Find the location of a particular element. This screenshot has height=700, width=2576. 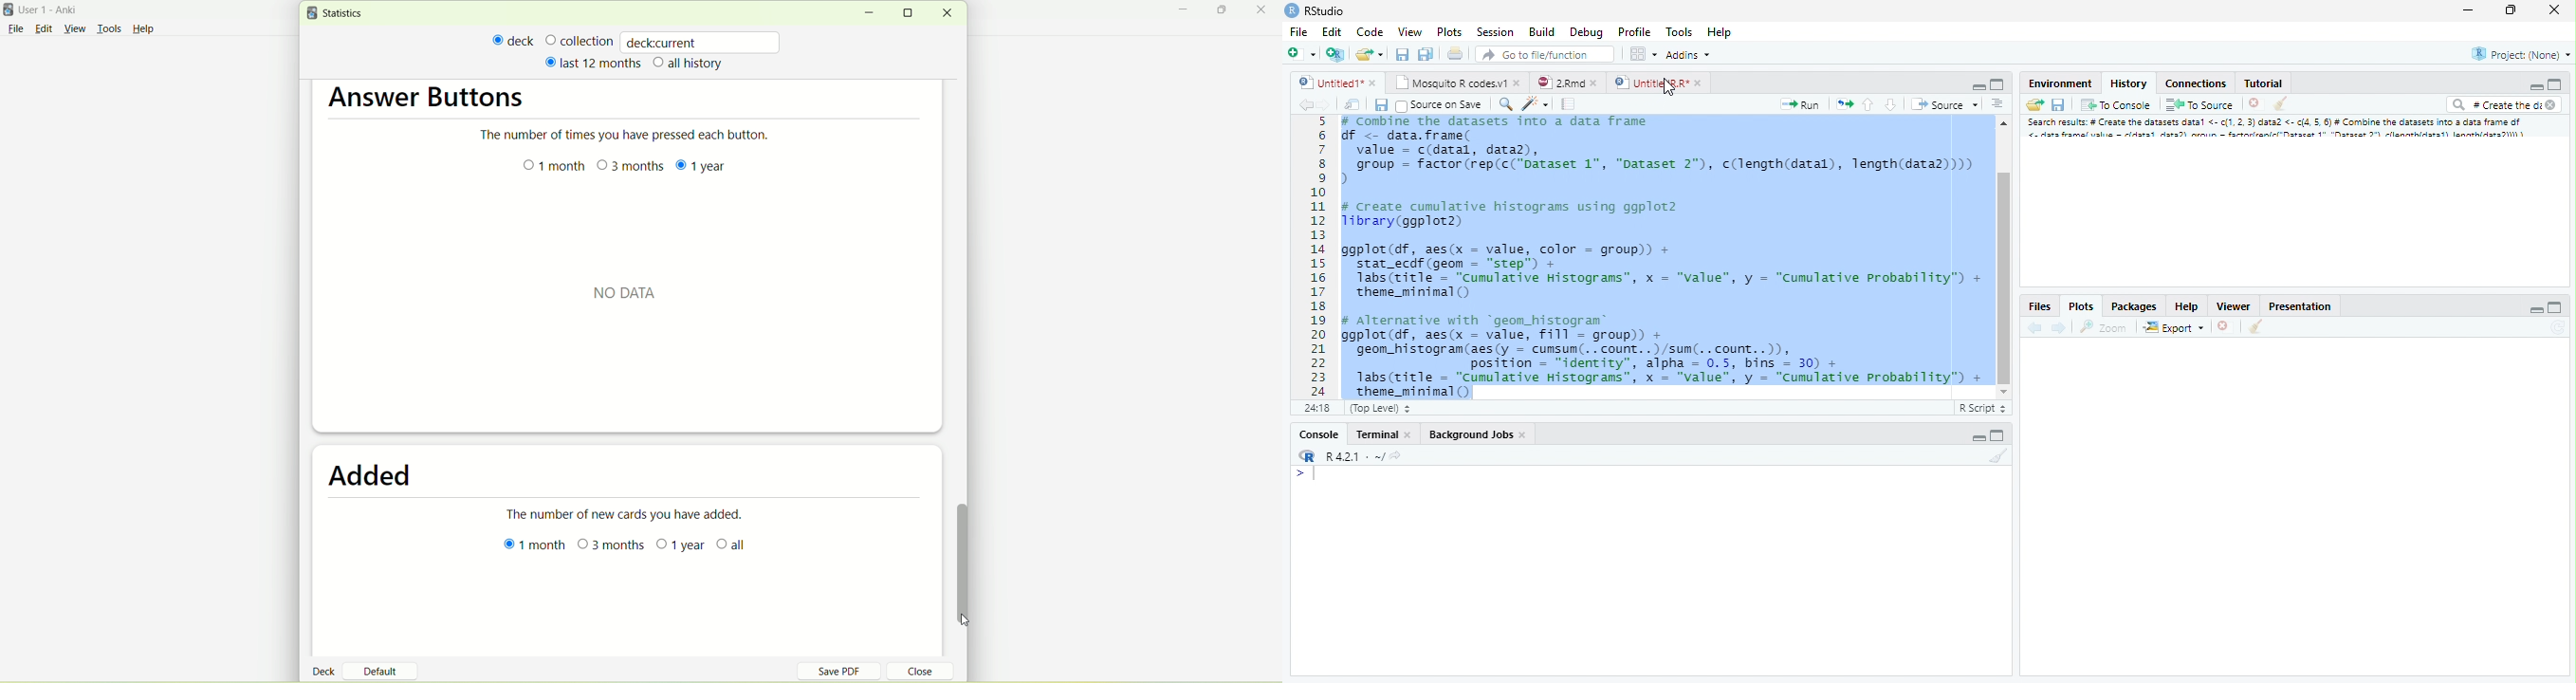

Session is located at coordinates (1498, 32).